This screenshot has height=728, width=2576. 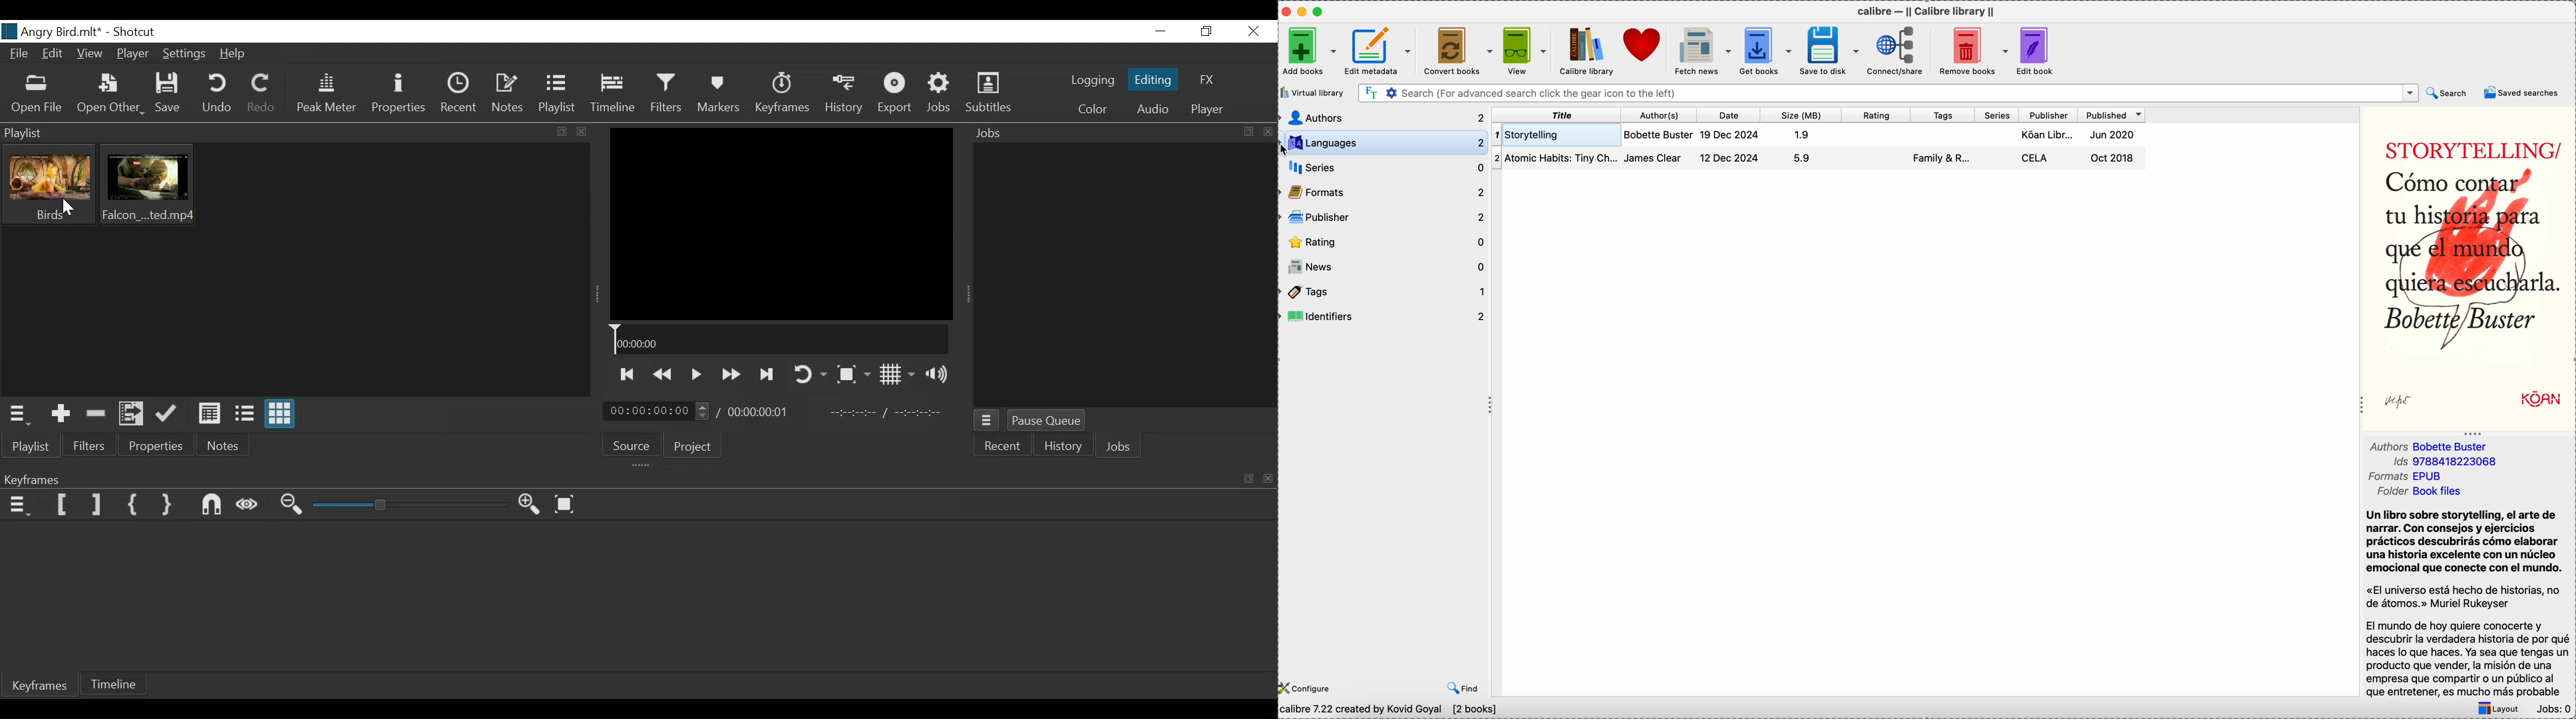 What do you see at coordinates (170, 505) in the screenshot?
I see `Set Second Simple Keyframe` at bounding box center [170, 505].